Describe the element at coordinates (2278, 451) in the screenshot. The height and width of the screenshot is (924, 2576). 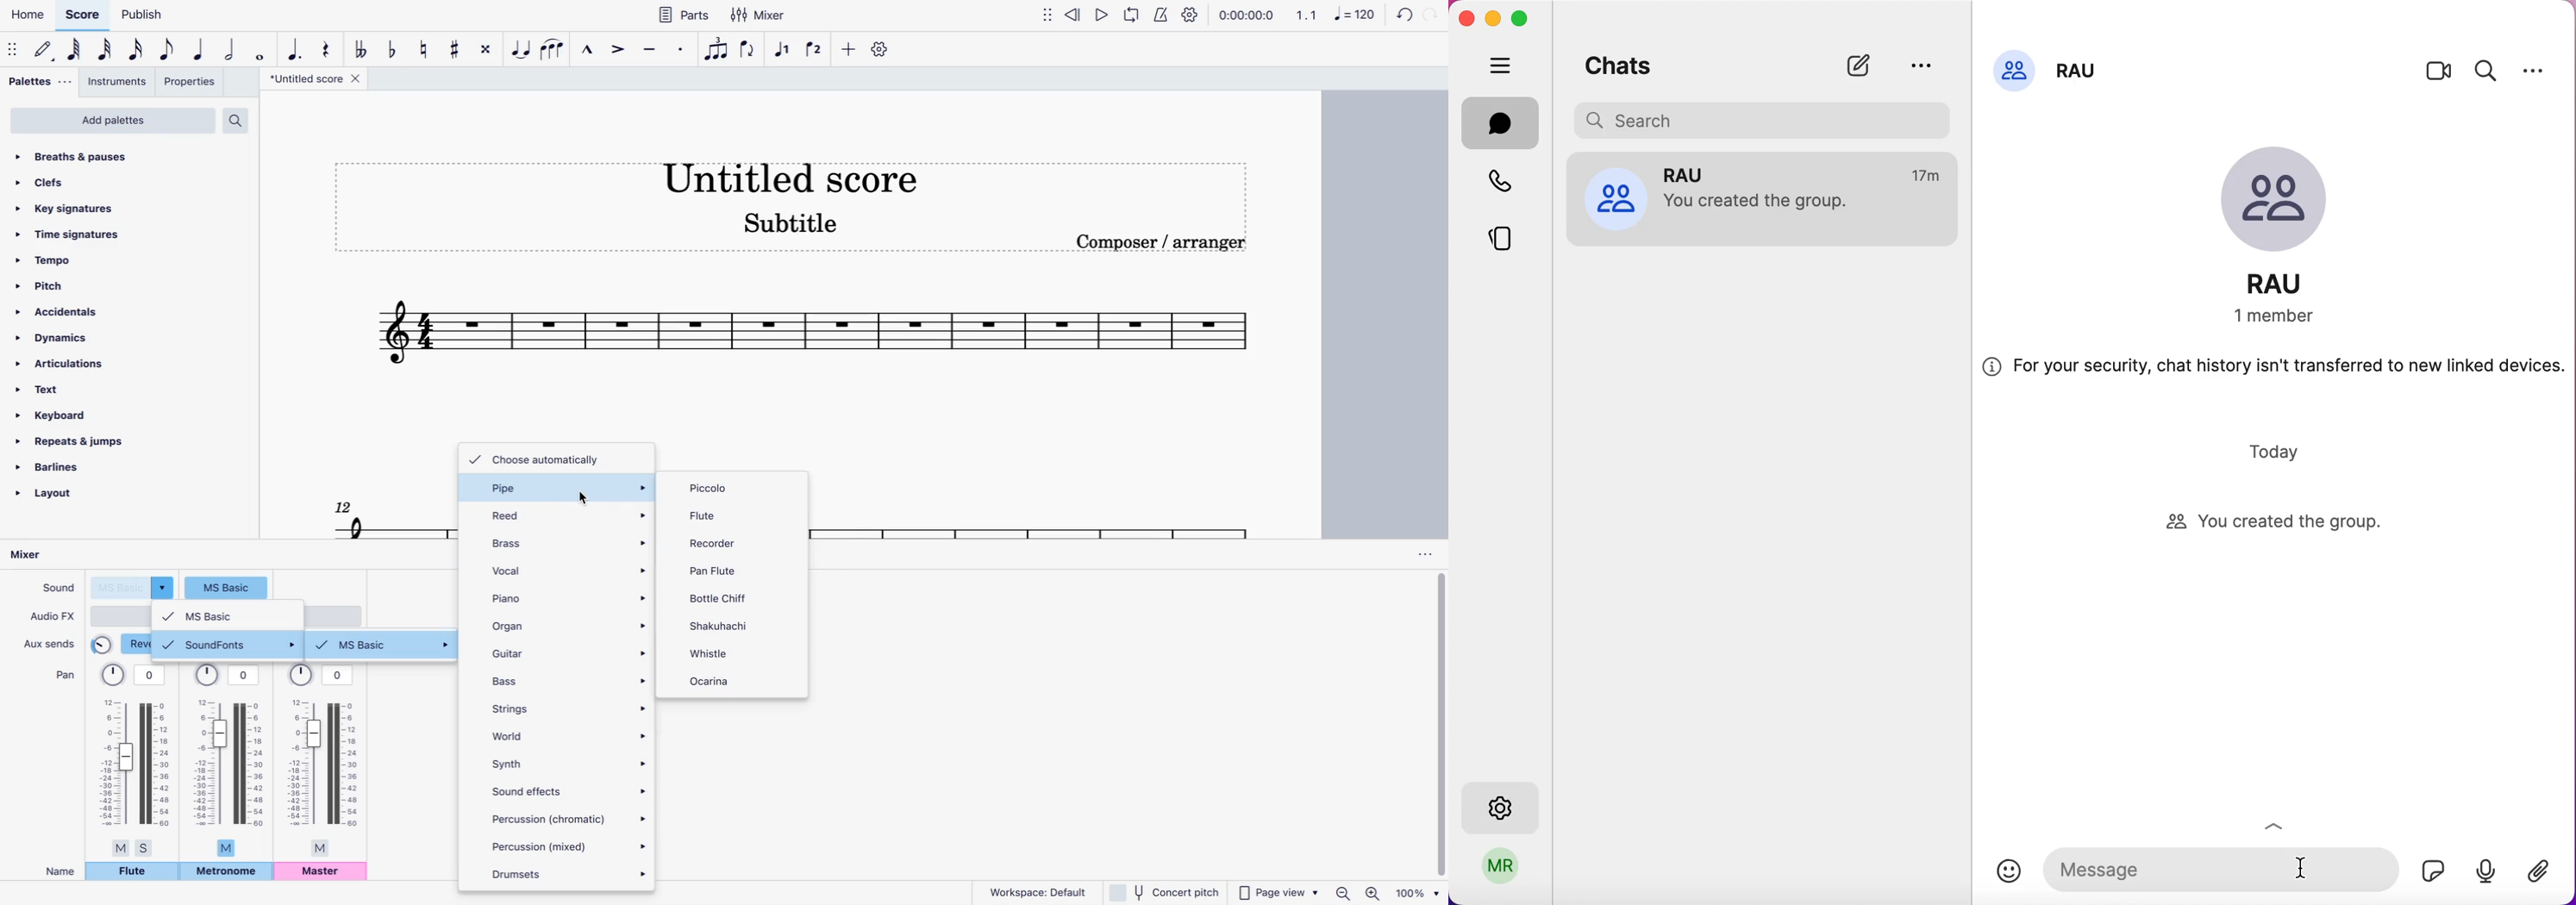
I see `today` at that location.